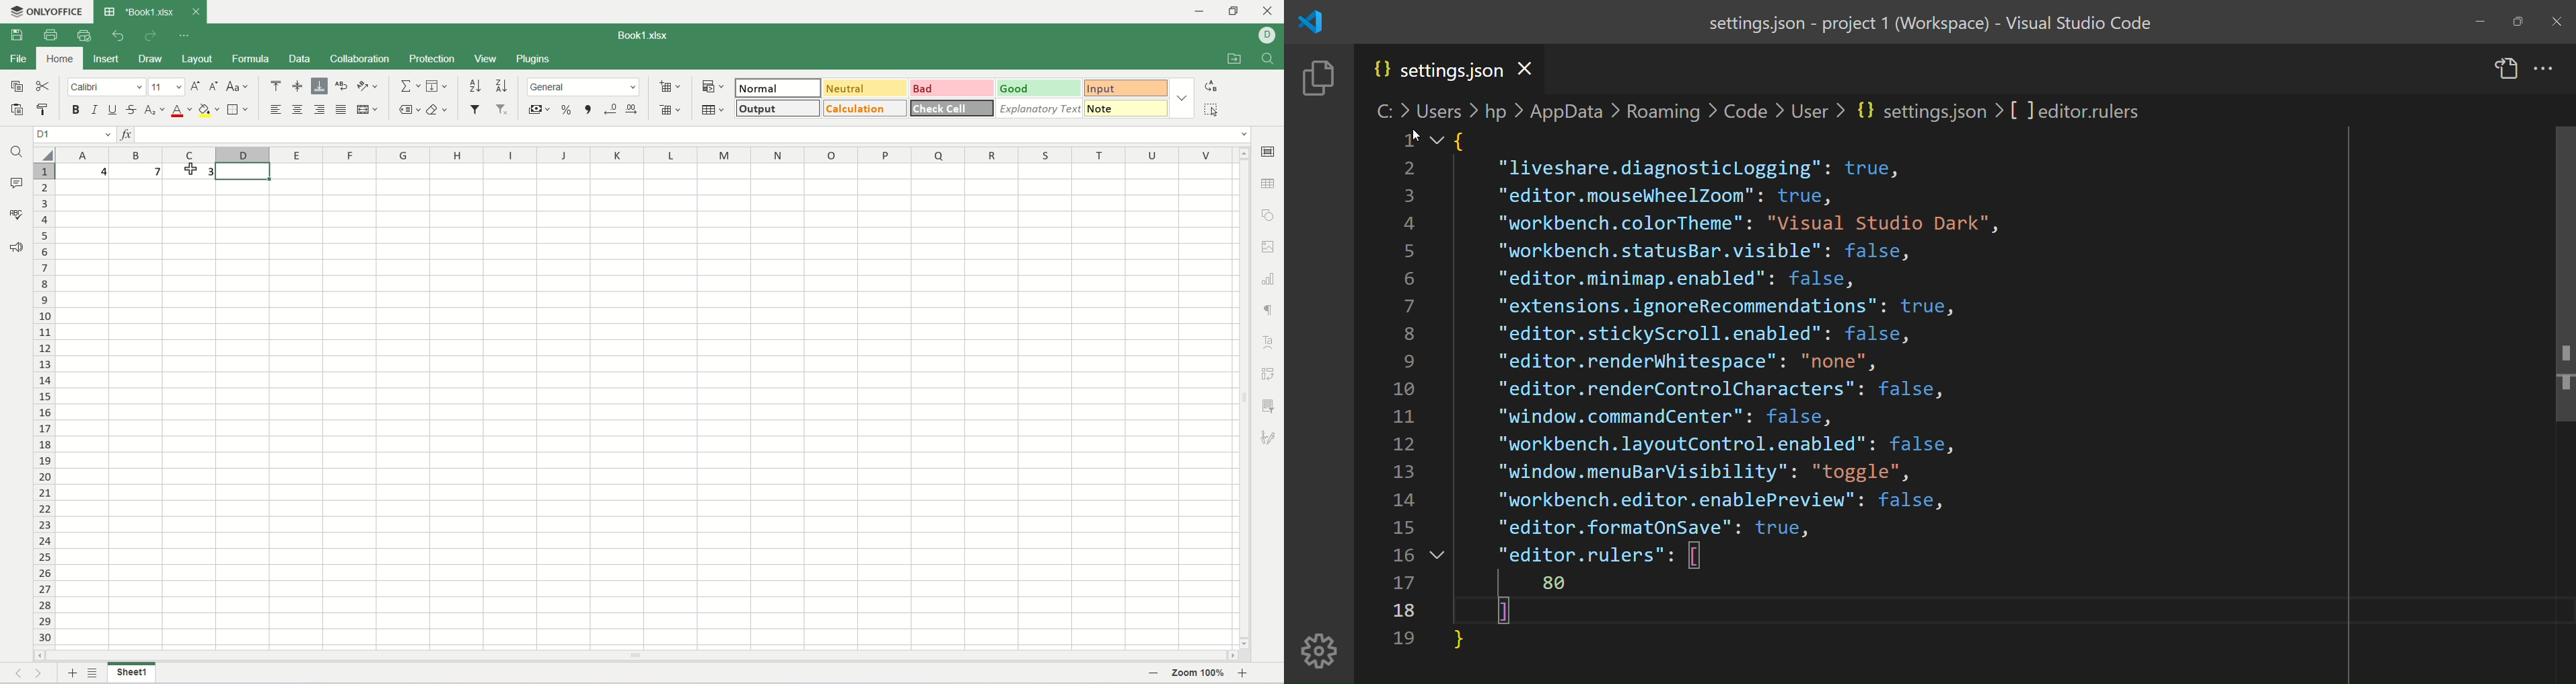  I want to click on username, so click(1268, 37).